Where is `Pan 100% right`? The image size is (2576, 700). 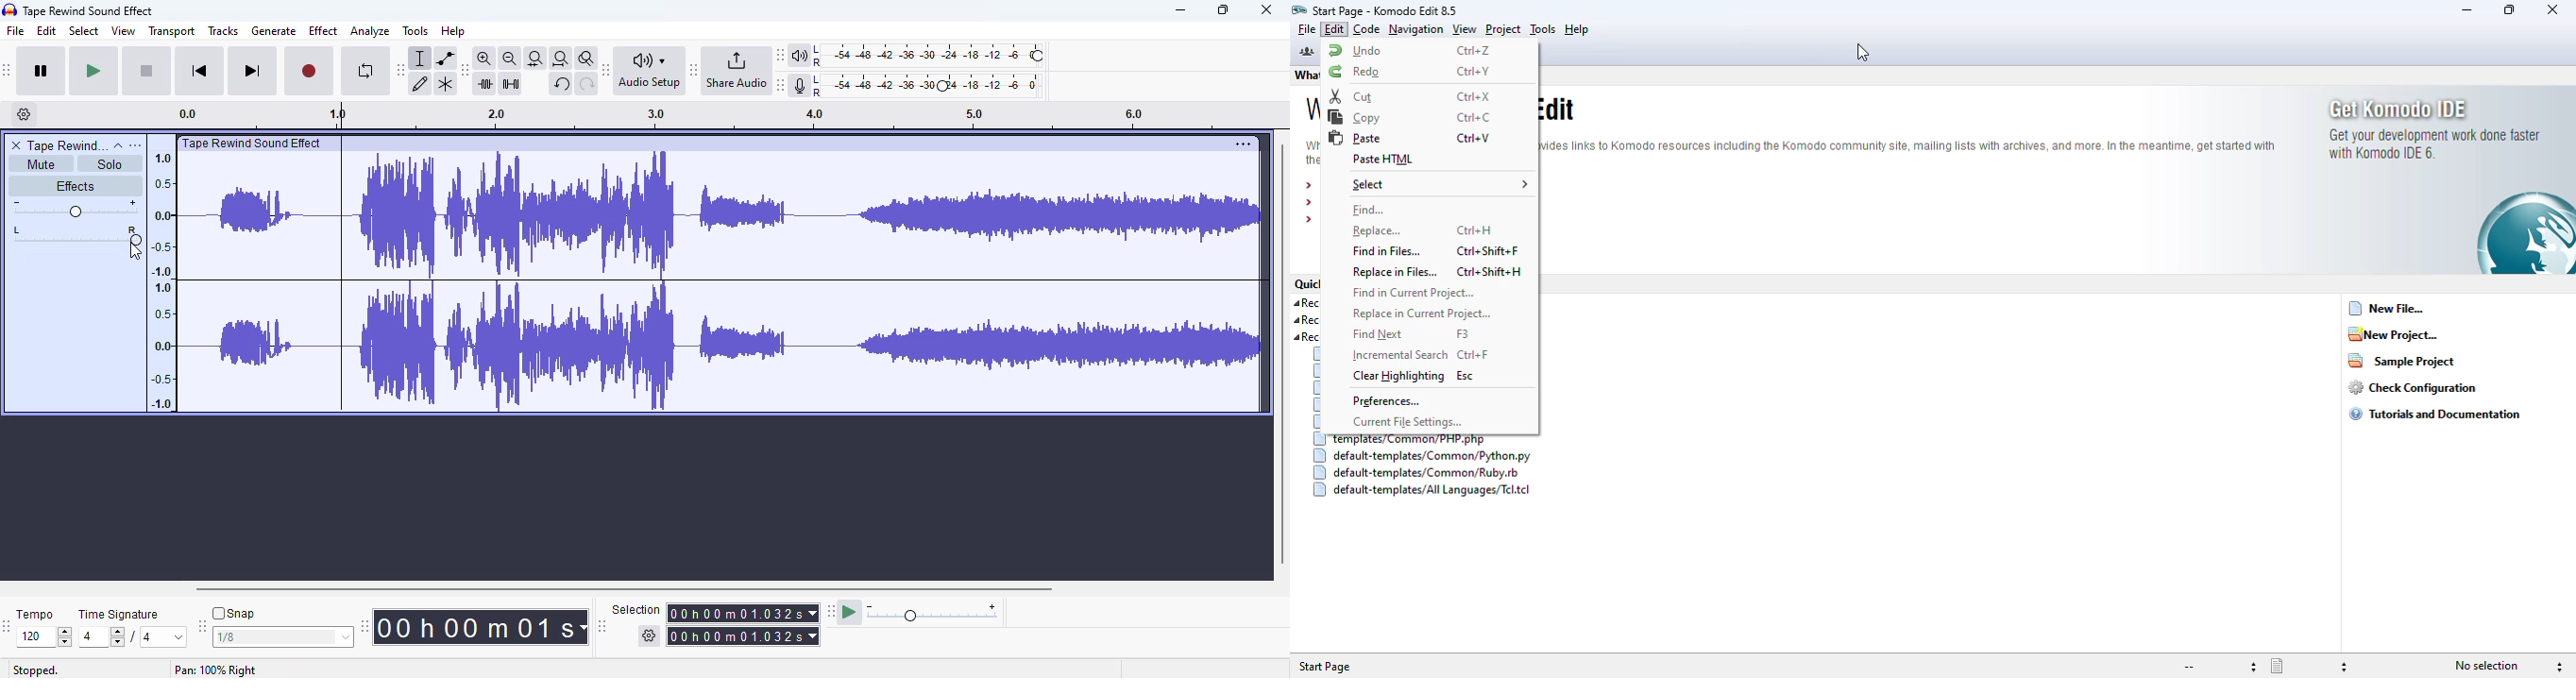 Pan 100% right is located at coordinates (215, 670).